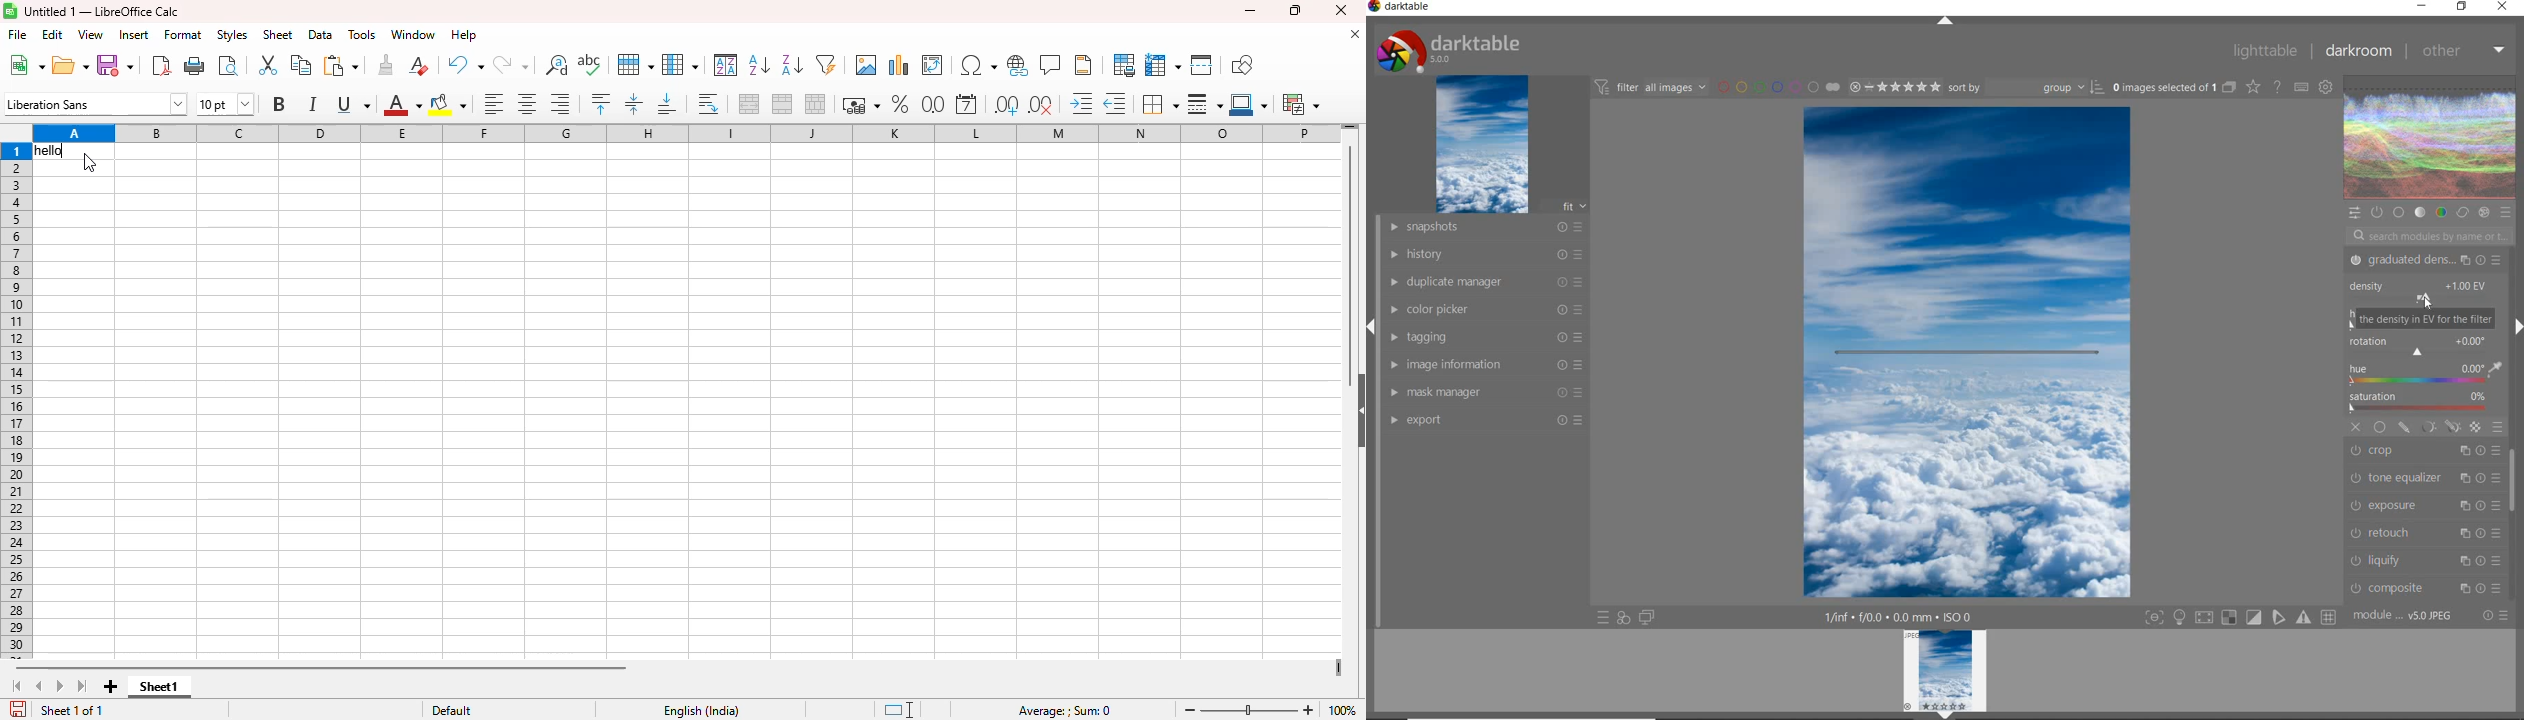 The width and height of the screenshot is (2548, 728). Describe the element at coordinates (1488, 392) in the screenshot. I see `MASK MANAGER` at that location.